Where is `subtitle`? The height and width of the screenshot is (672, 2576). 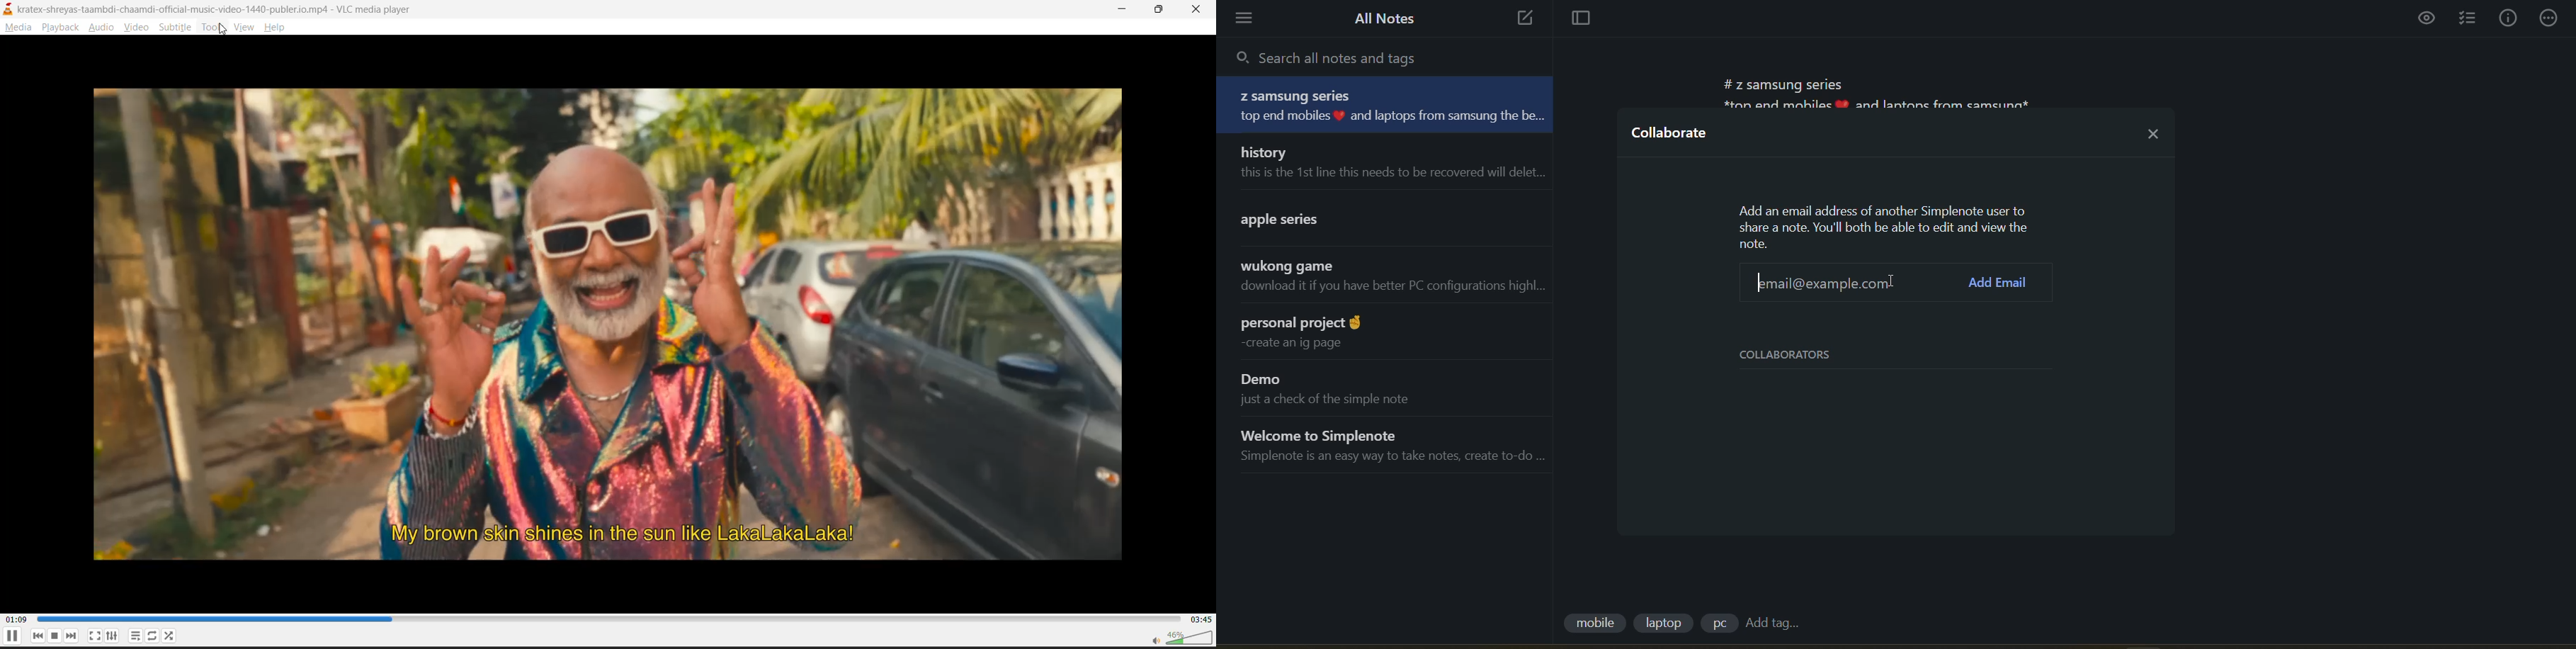 subtitle is located at coordinates (177, 27).